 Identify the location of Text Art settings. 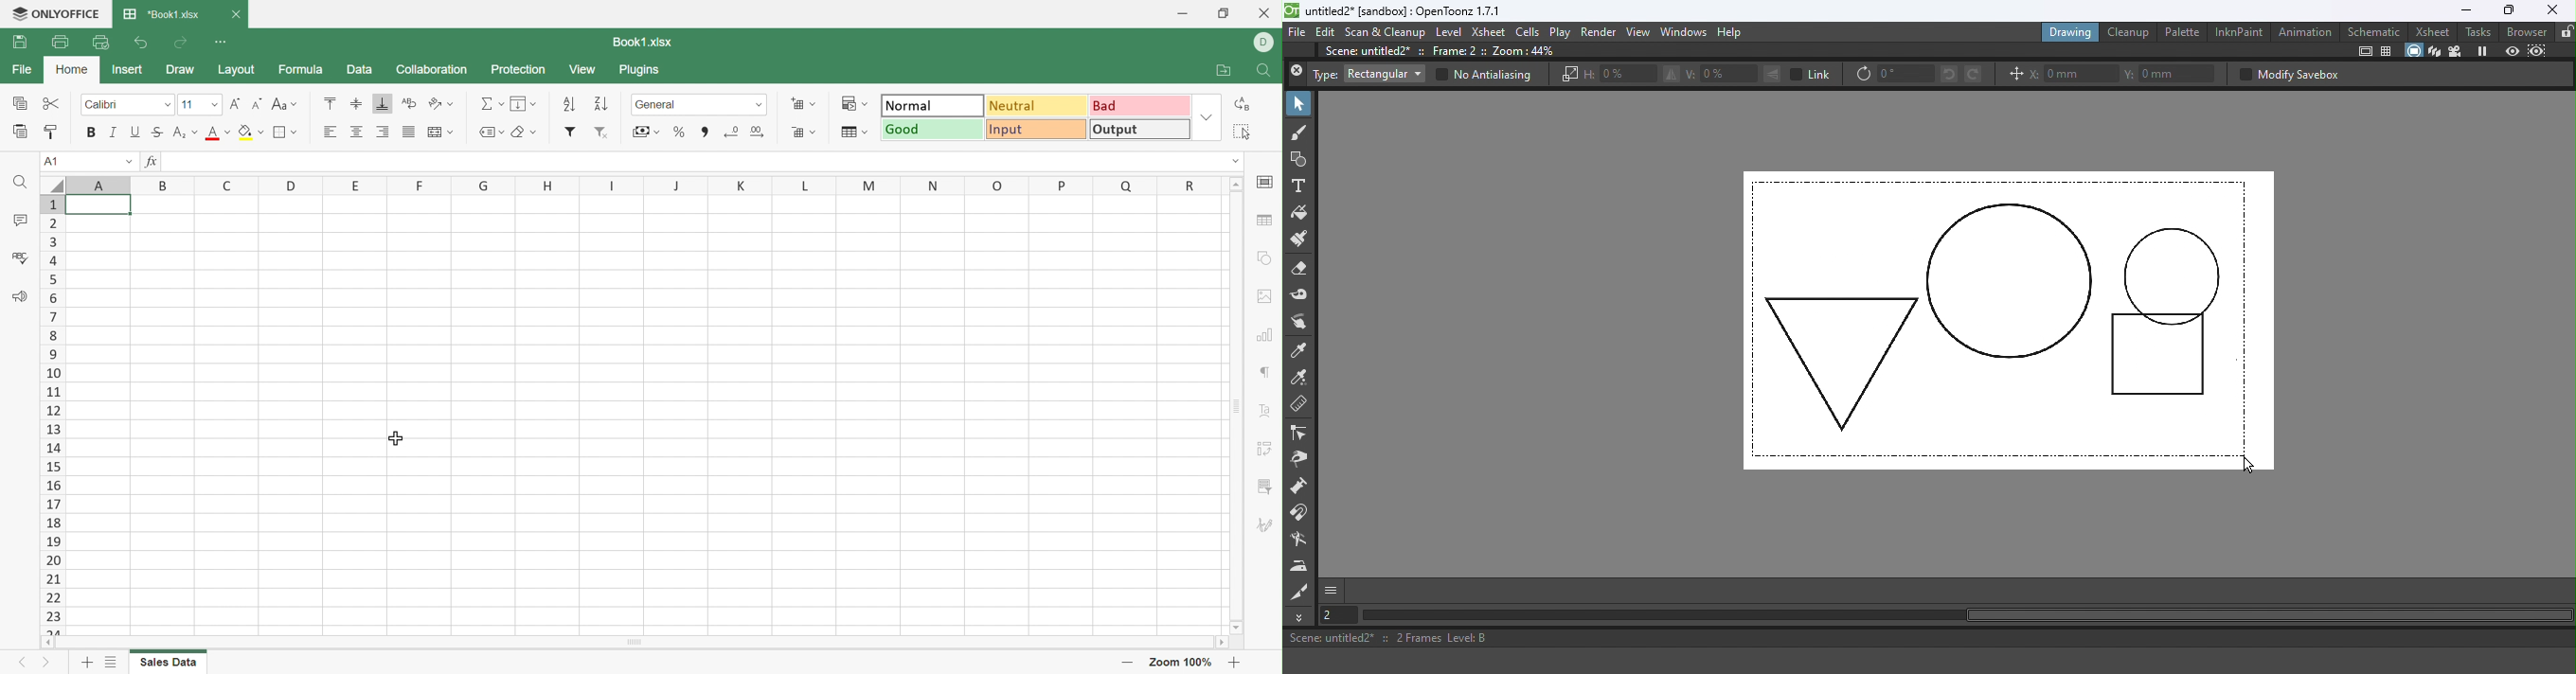
(1267, 409).